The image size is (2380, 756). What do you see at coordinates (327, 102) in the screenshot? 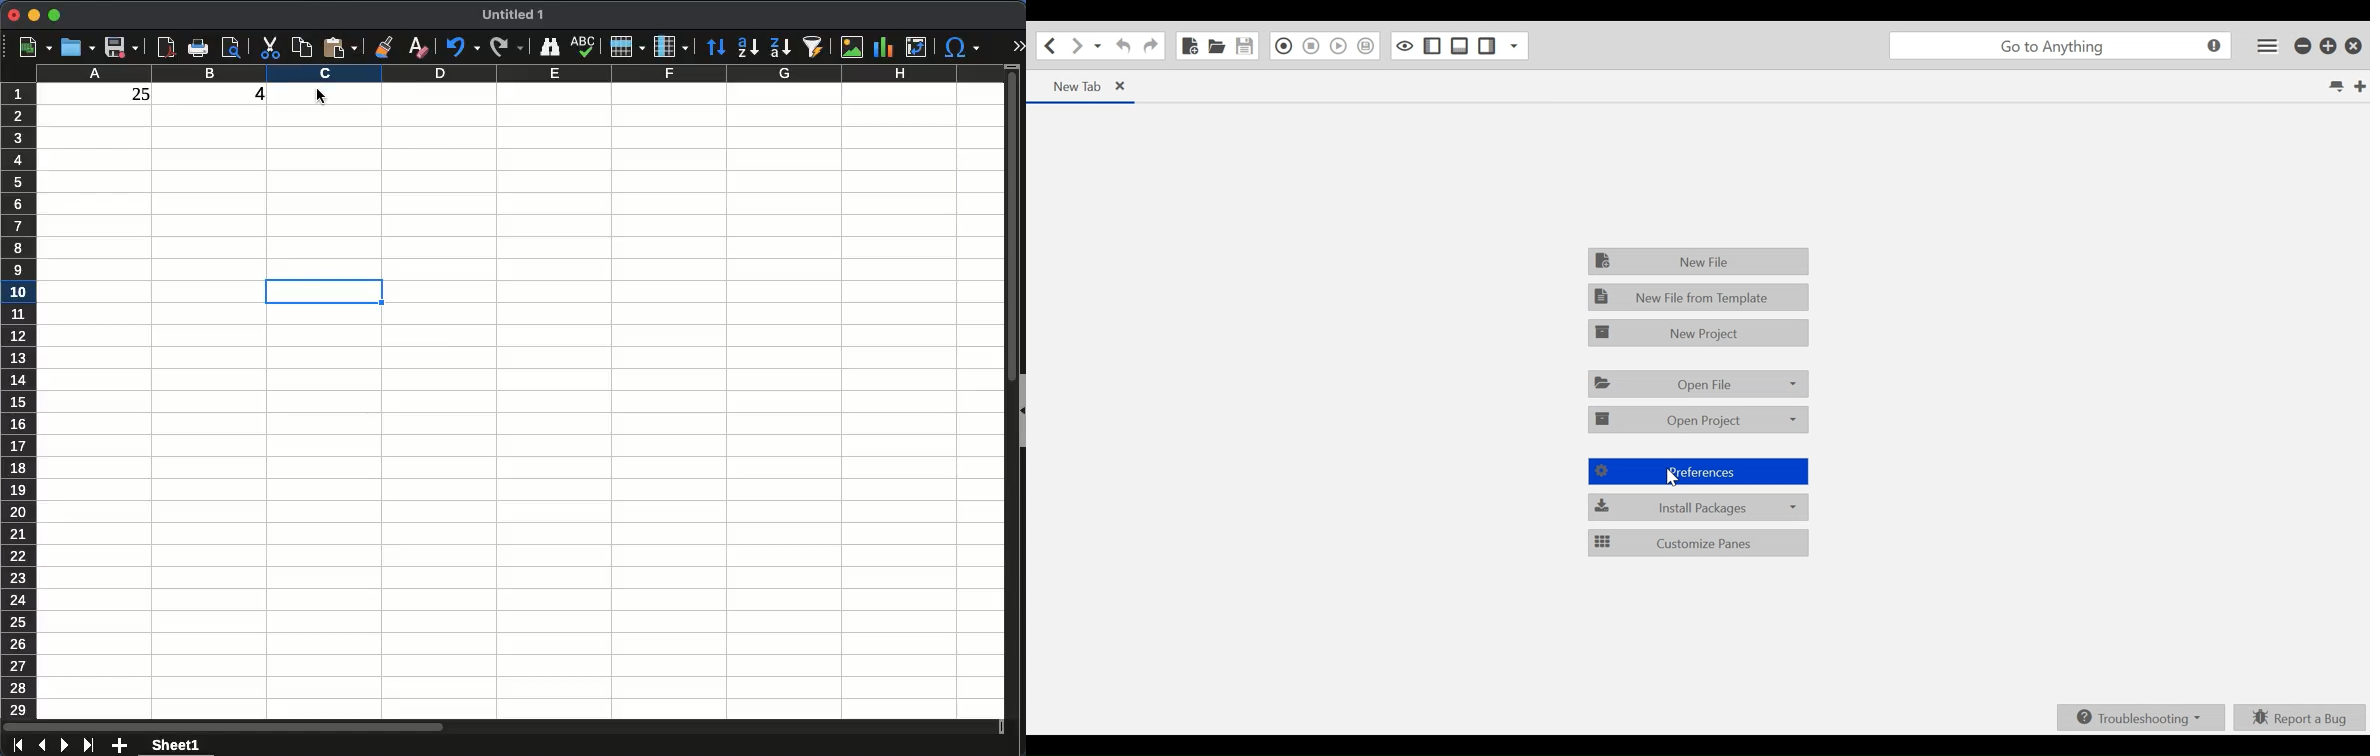
I see `Cursor` at bounding box center [327, 102].